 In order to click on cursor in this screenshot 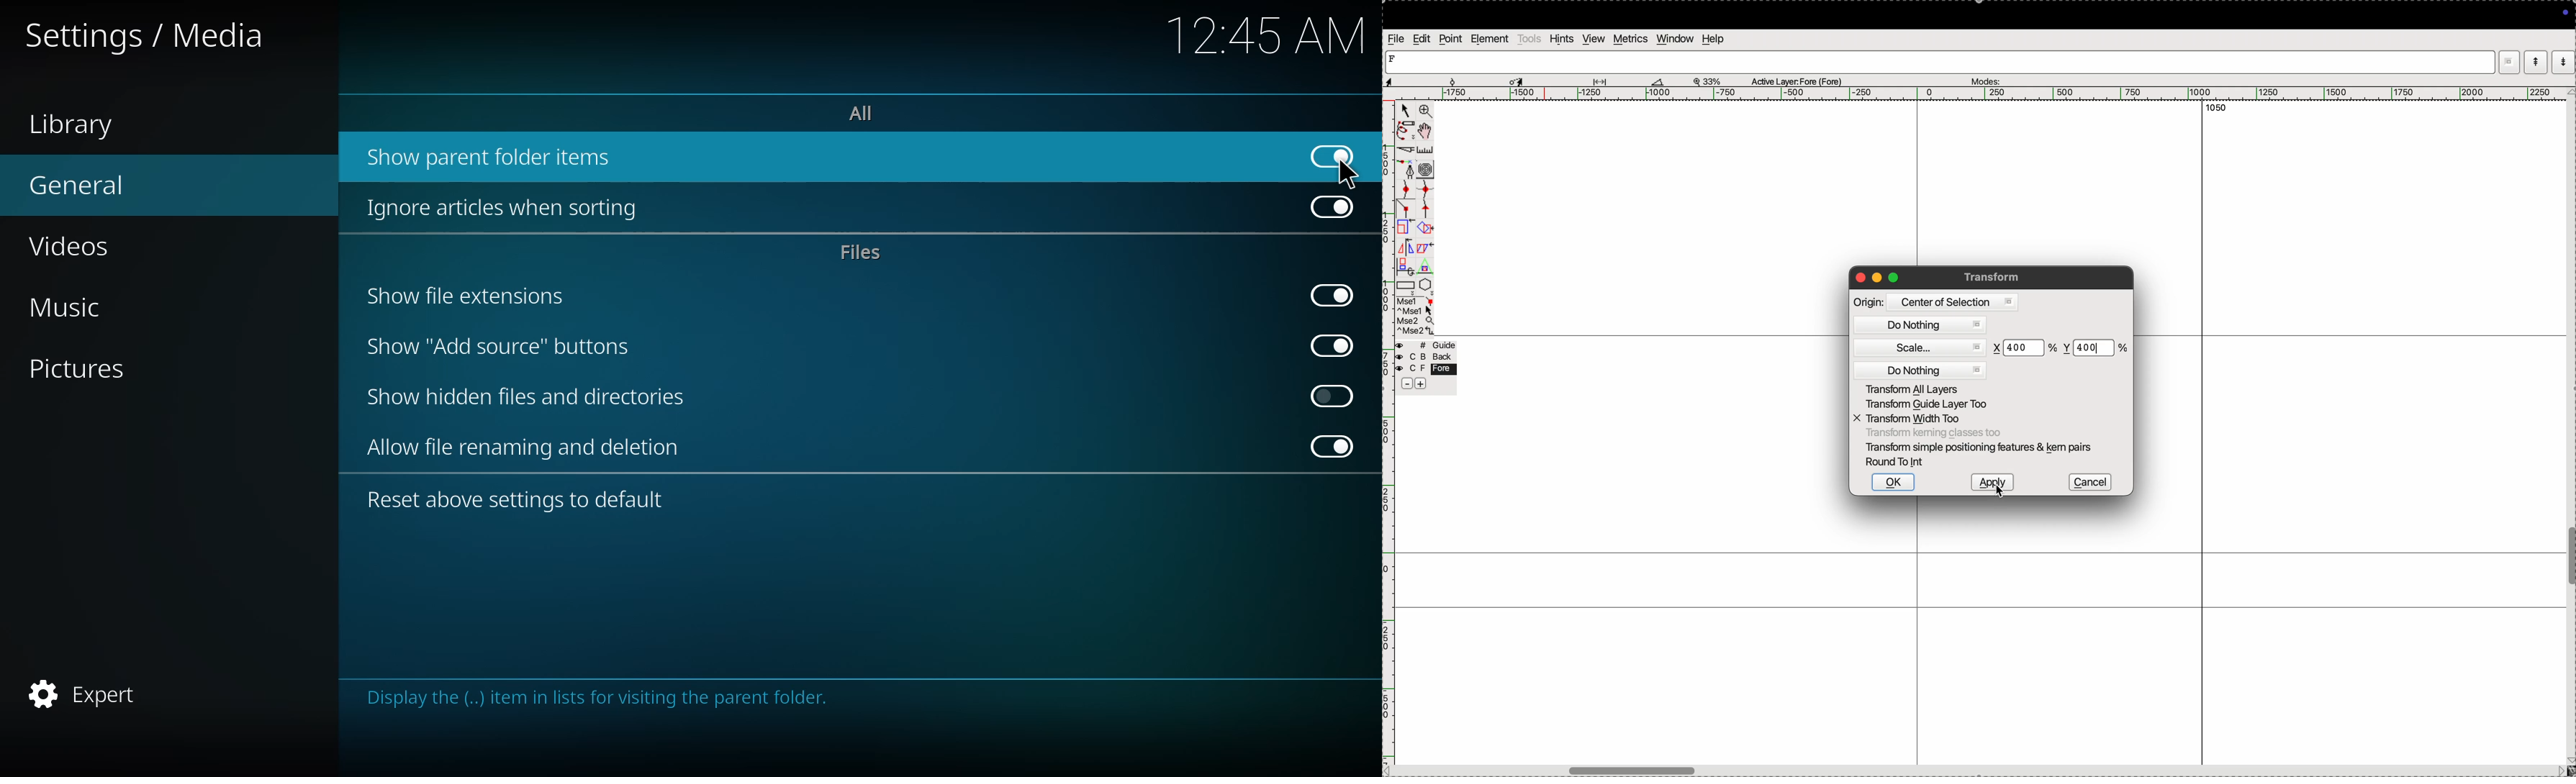, I will do `click(1404, 111)`.